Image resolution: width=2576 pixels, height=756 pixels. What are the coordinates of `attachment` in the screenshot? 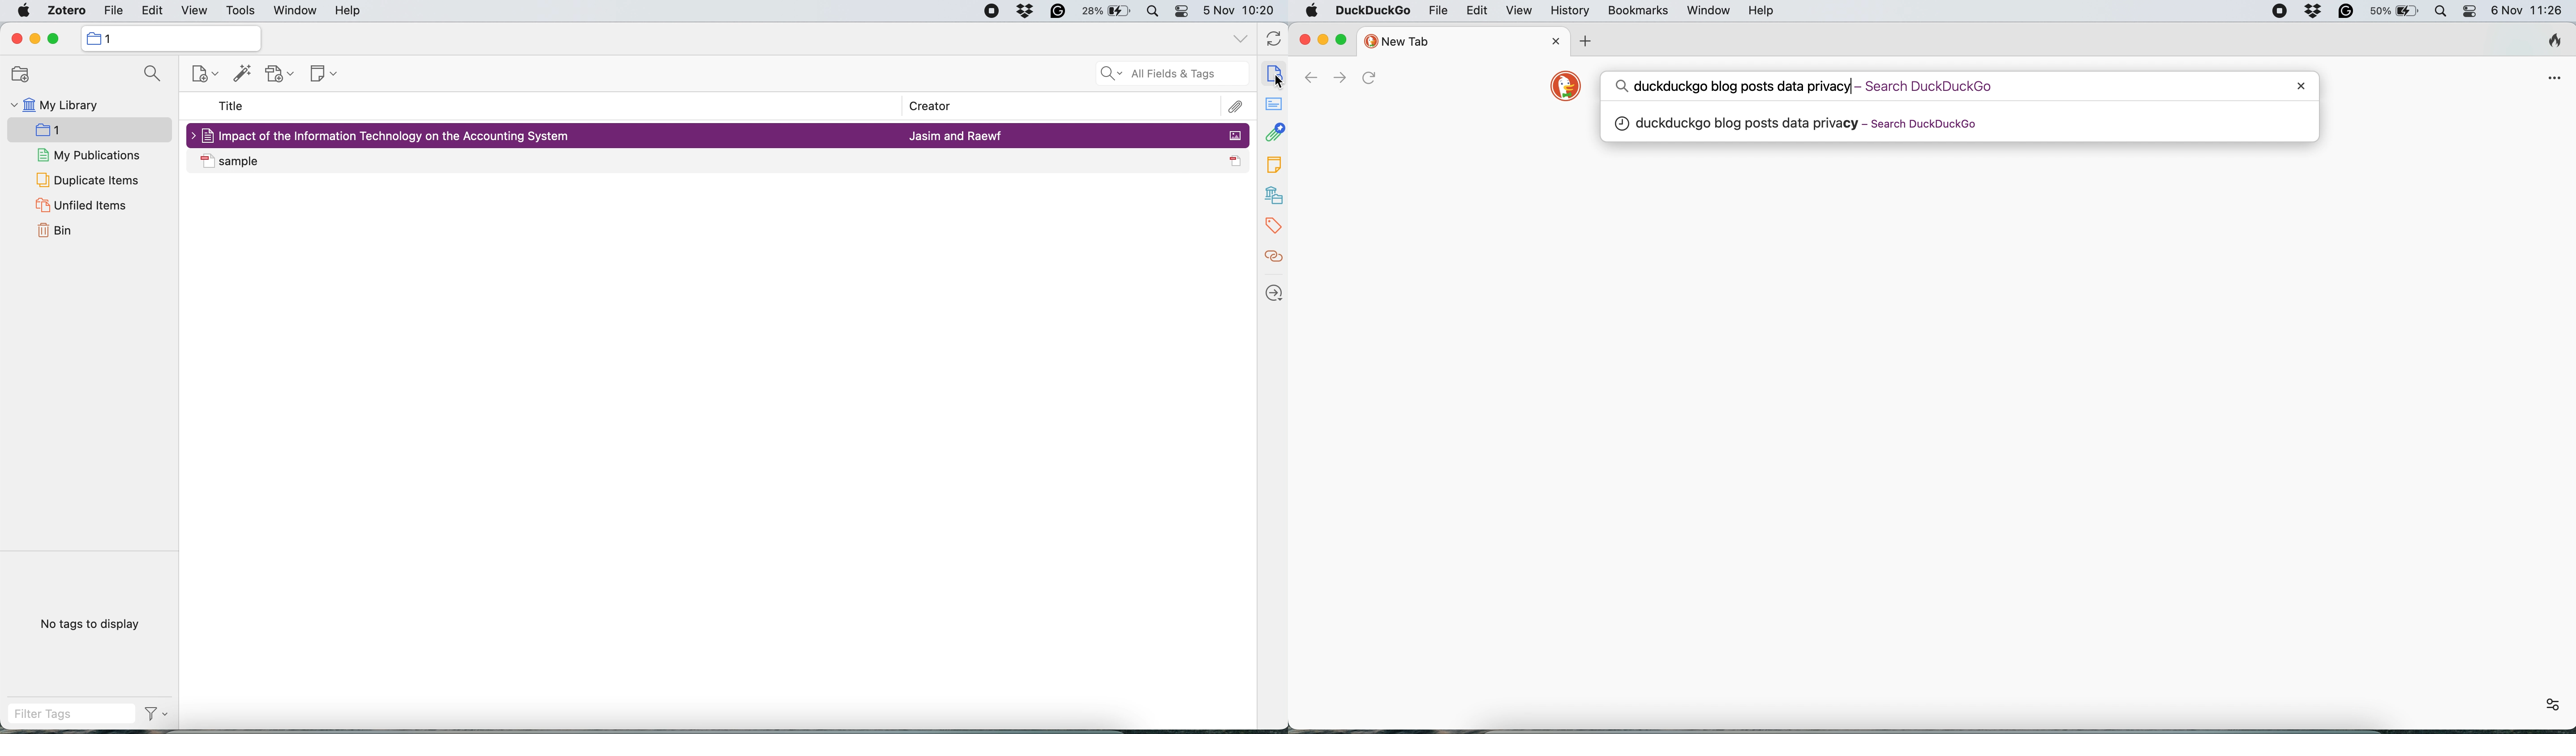 It's located at (1234, 107).